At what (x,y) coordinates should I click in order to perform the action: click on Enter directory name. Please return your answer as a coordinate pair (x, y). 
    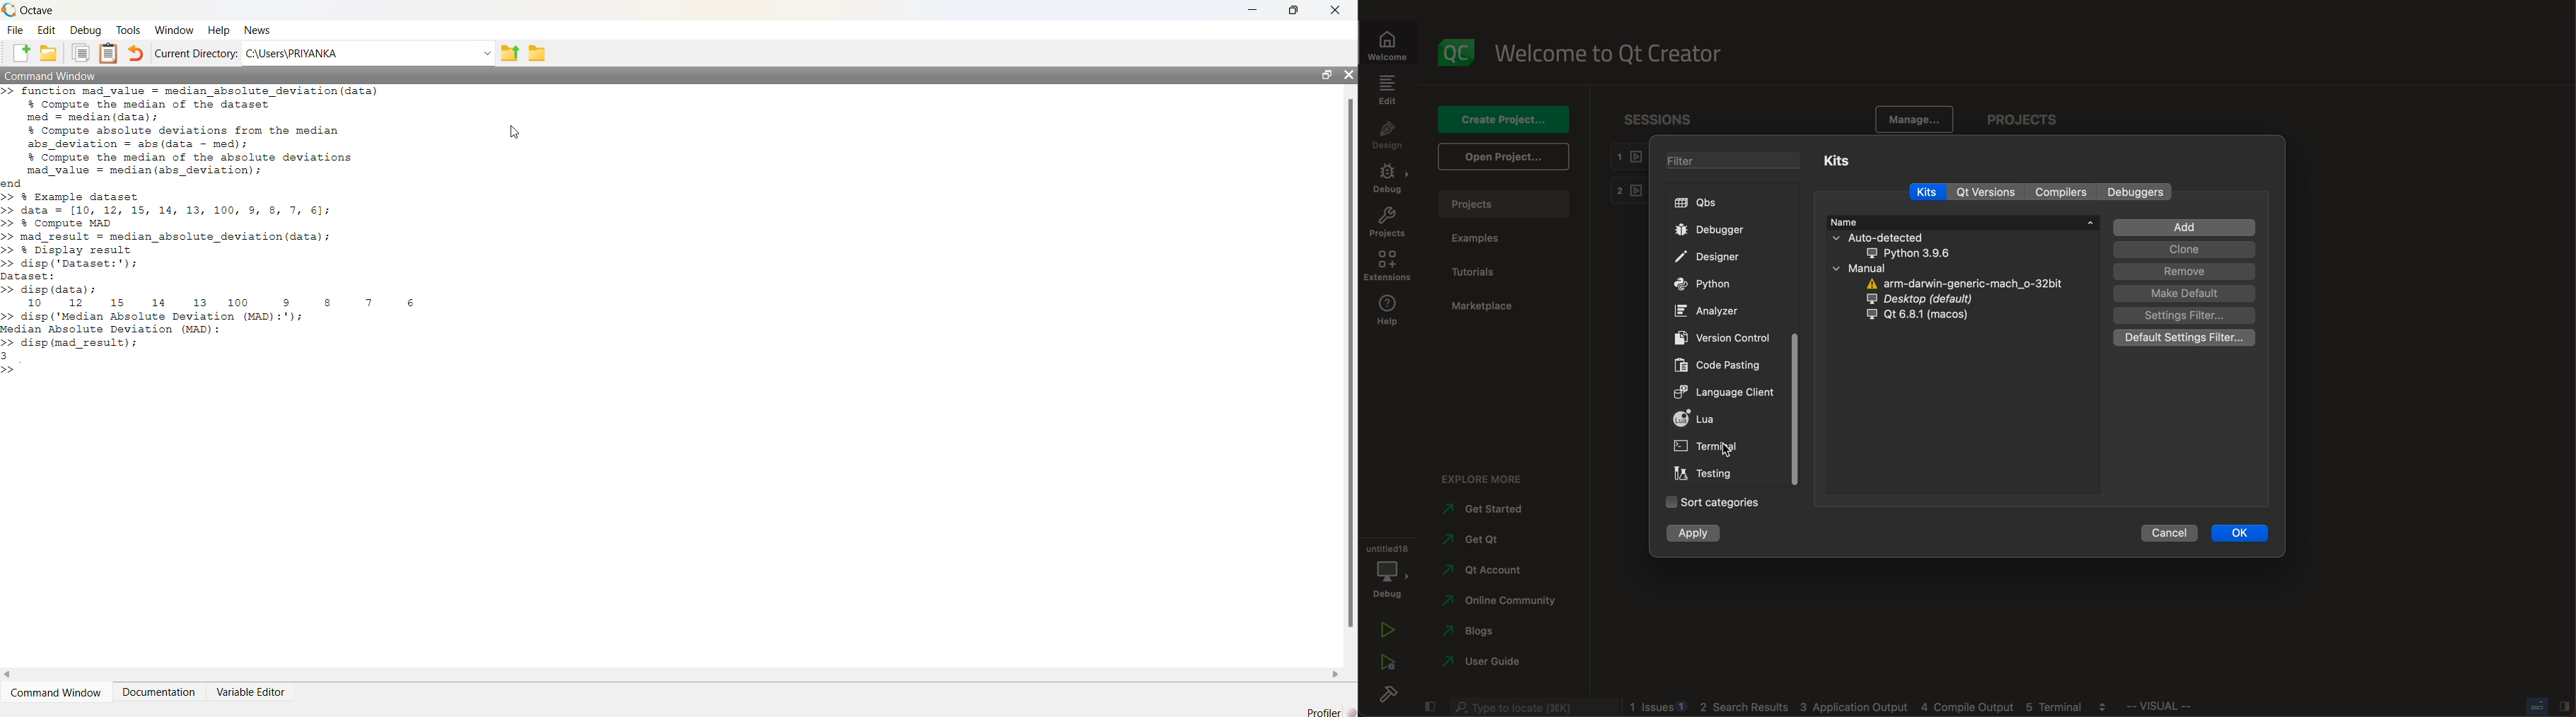
    Looking at the image, I should click on (486, 53).